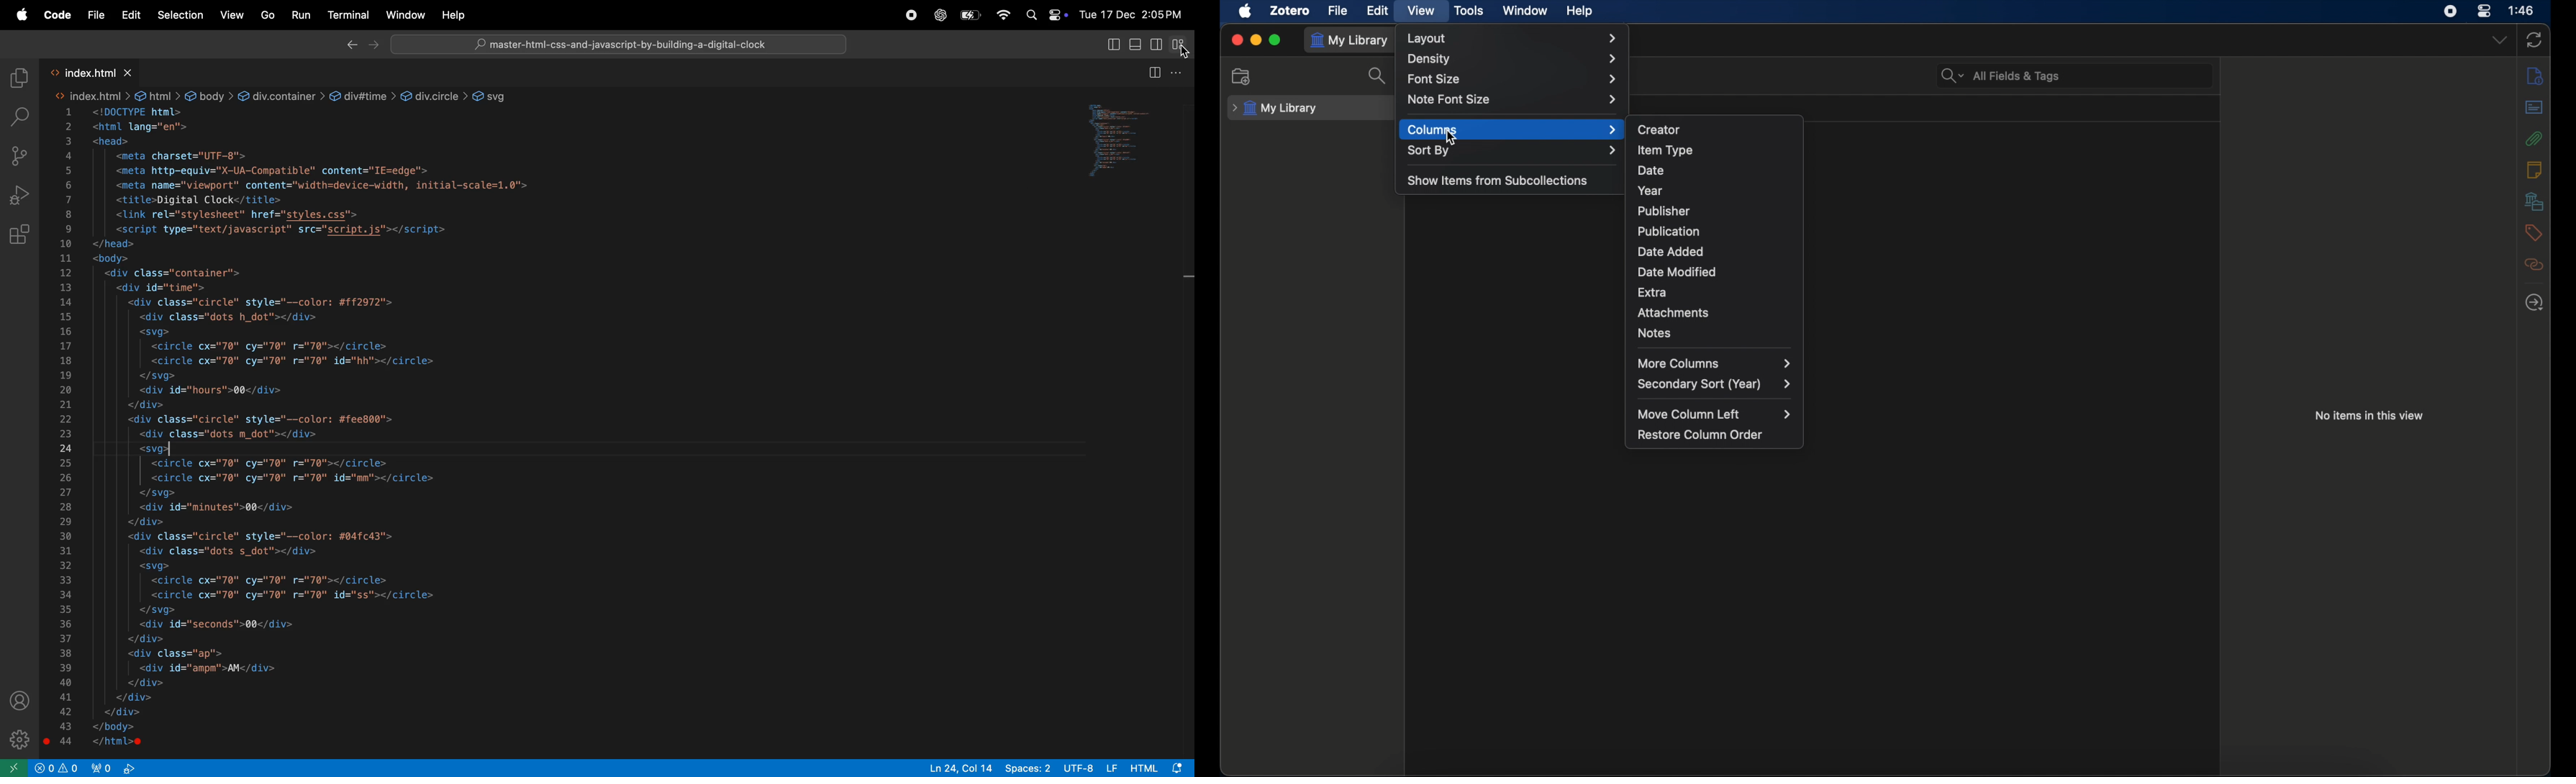 The width and height of the screenshot is (2576, 784). Describe the element at coordinates (1515, 38) in the screenshot. I see `layout` at that location.